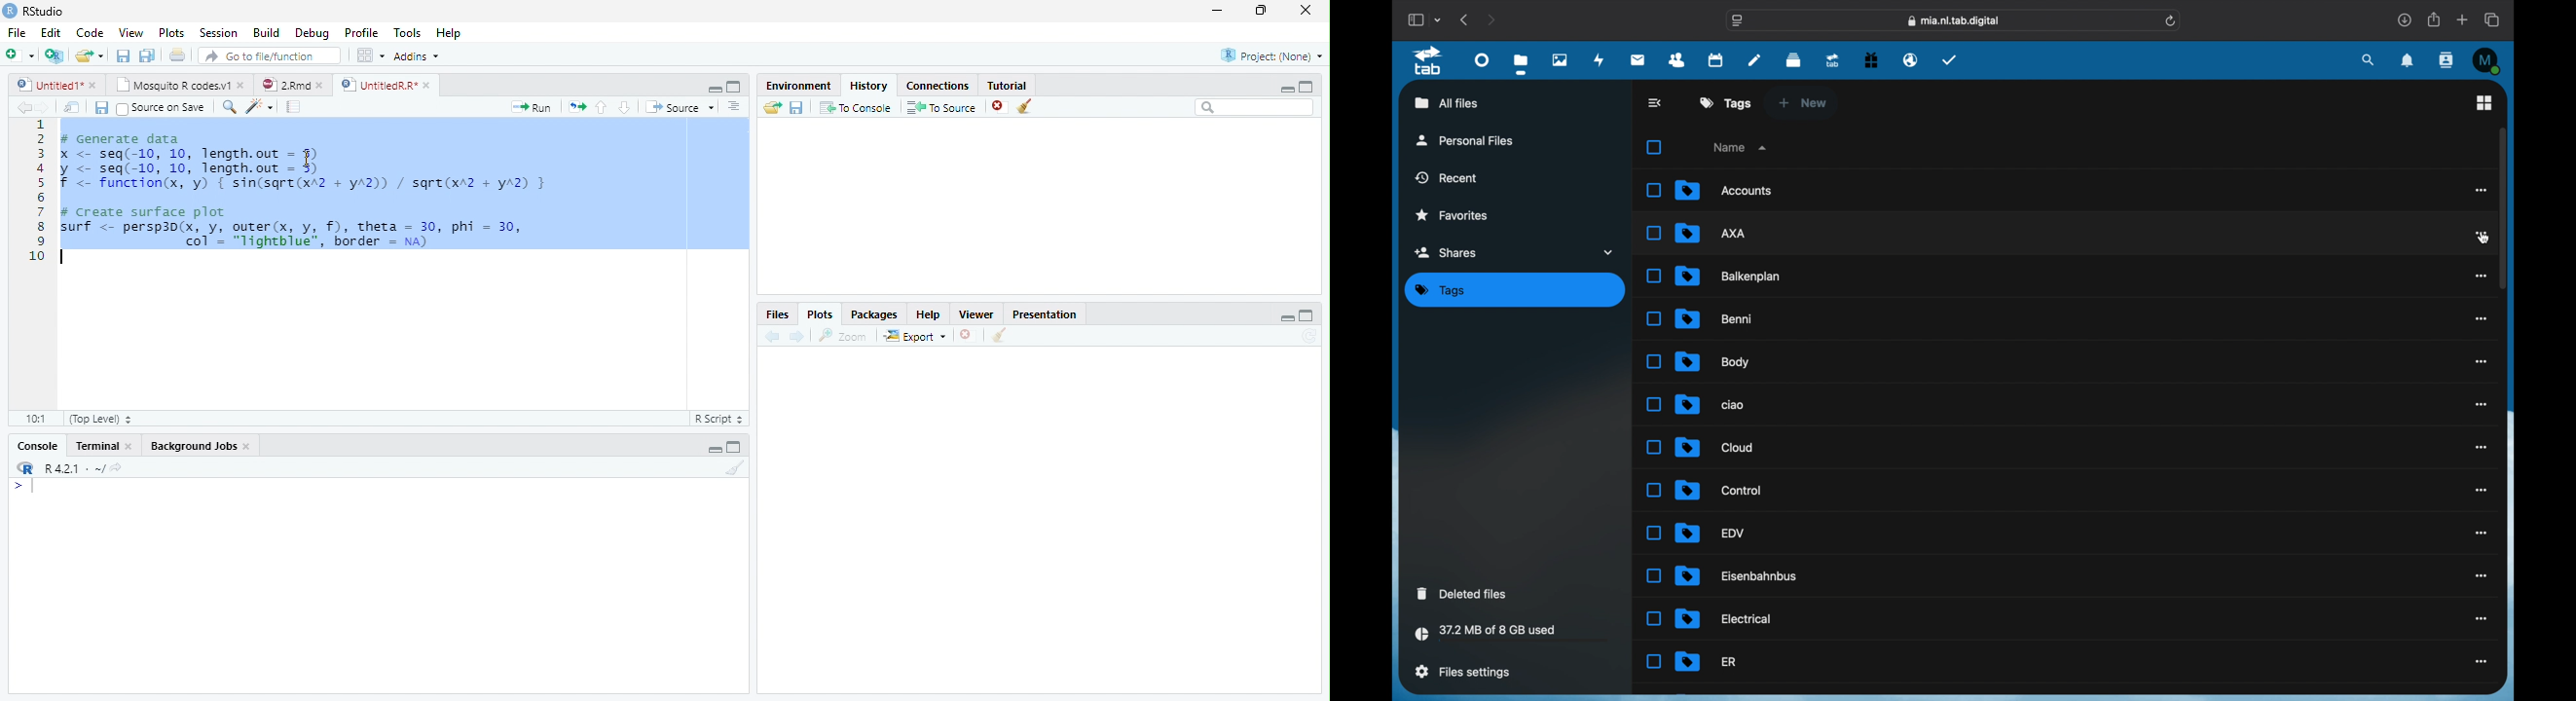 This screenshot has width=2576, height=728. Describe the element at coordinates (2481, 576) in the screenshot. I see `more options` at that location.